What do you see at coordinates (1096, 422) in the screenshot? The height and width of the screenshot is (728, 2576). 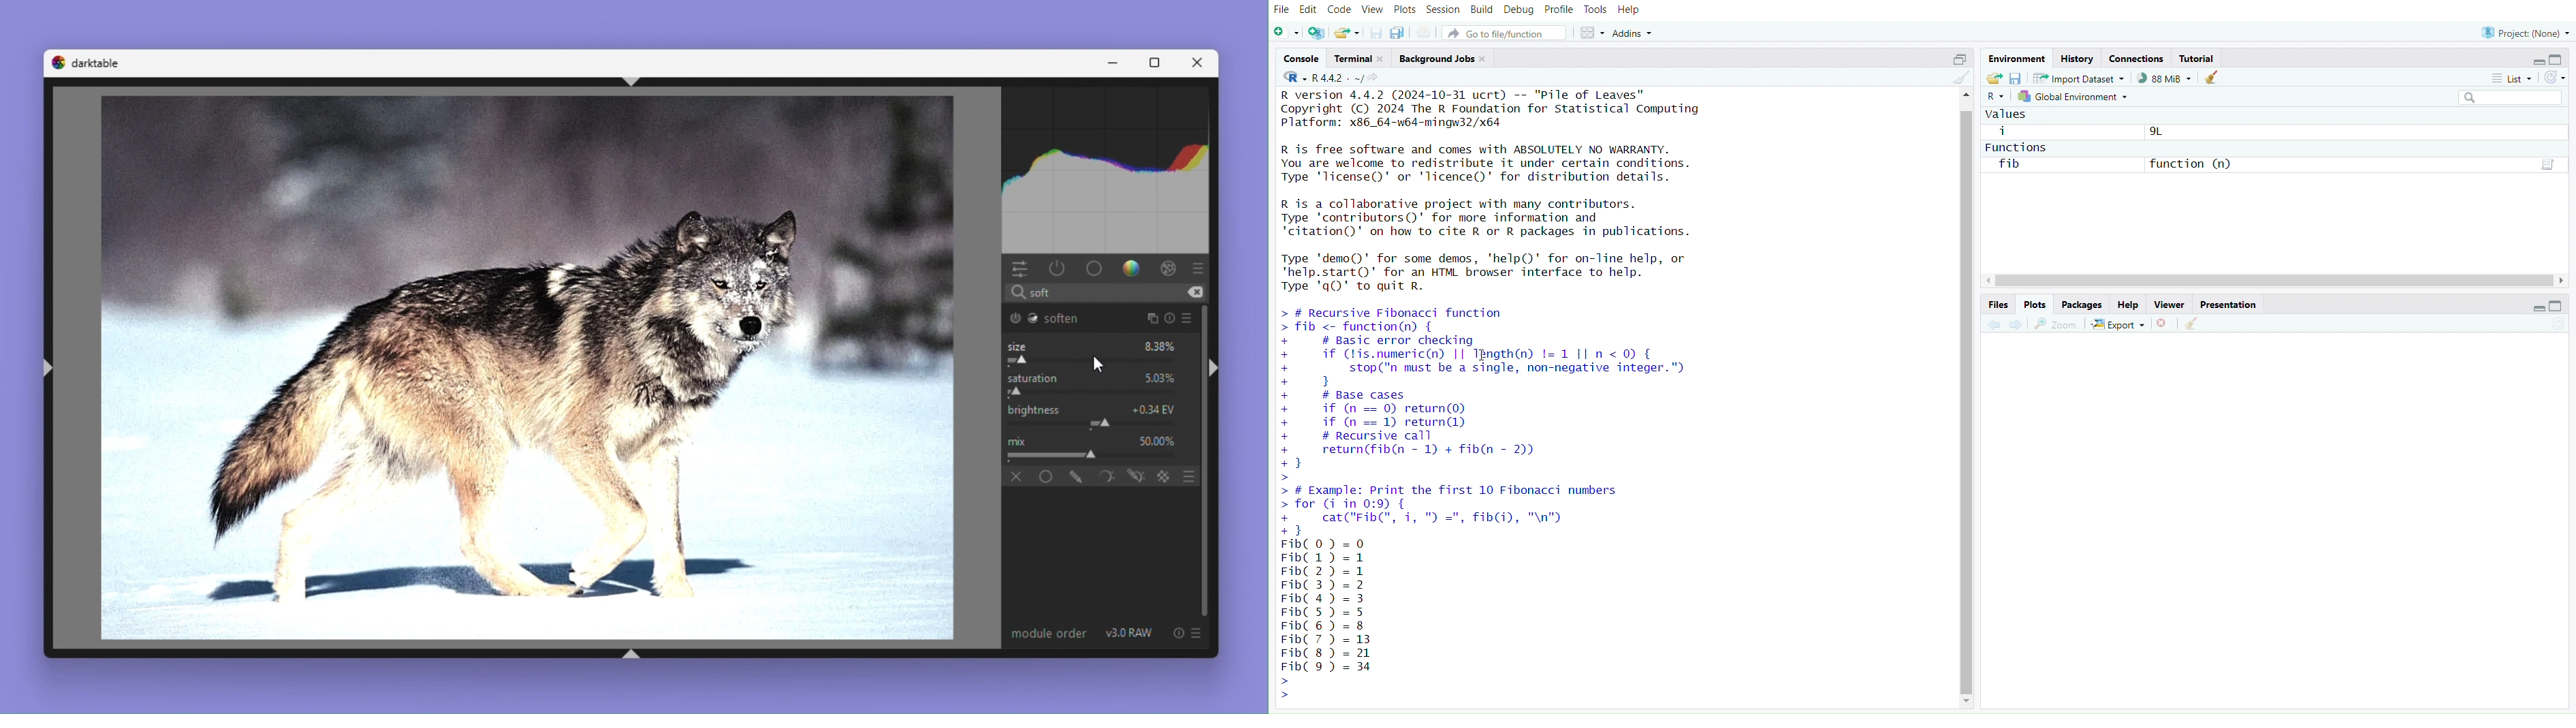 I see `slider` at bounding box center [1096, 422].